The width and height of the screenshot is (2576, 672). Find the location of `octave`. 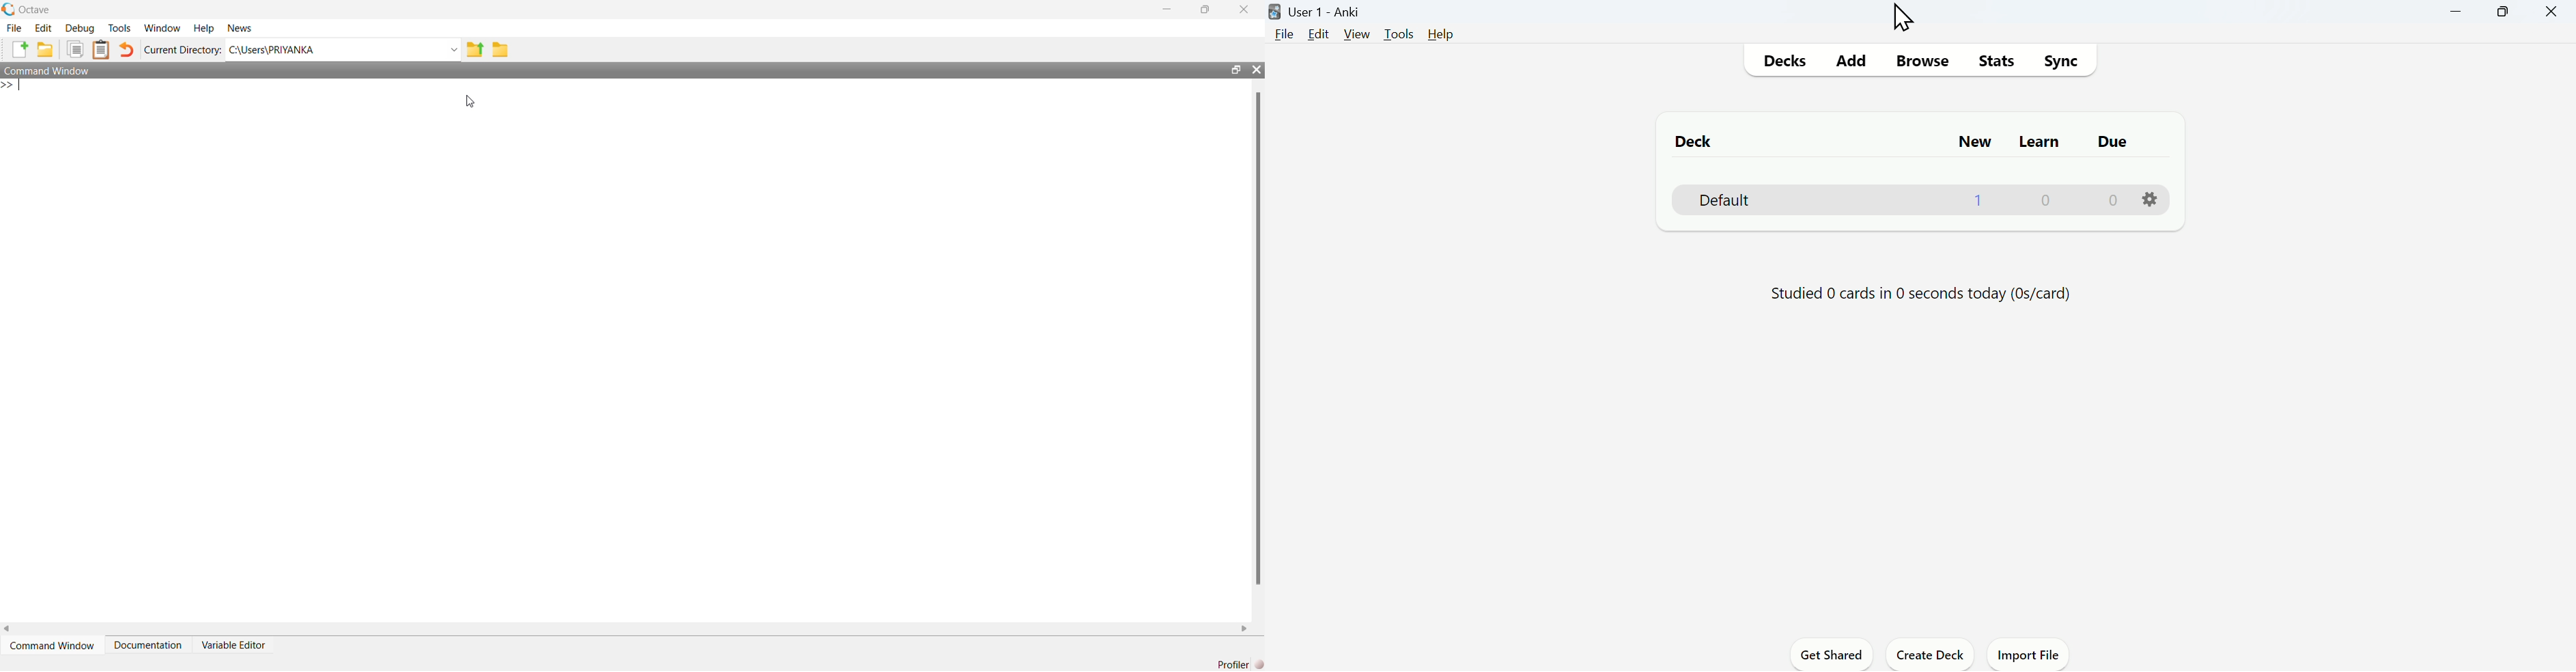

octave is located at coordinates (42, 9).